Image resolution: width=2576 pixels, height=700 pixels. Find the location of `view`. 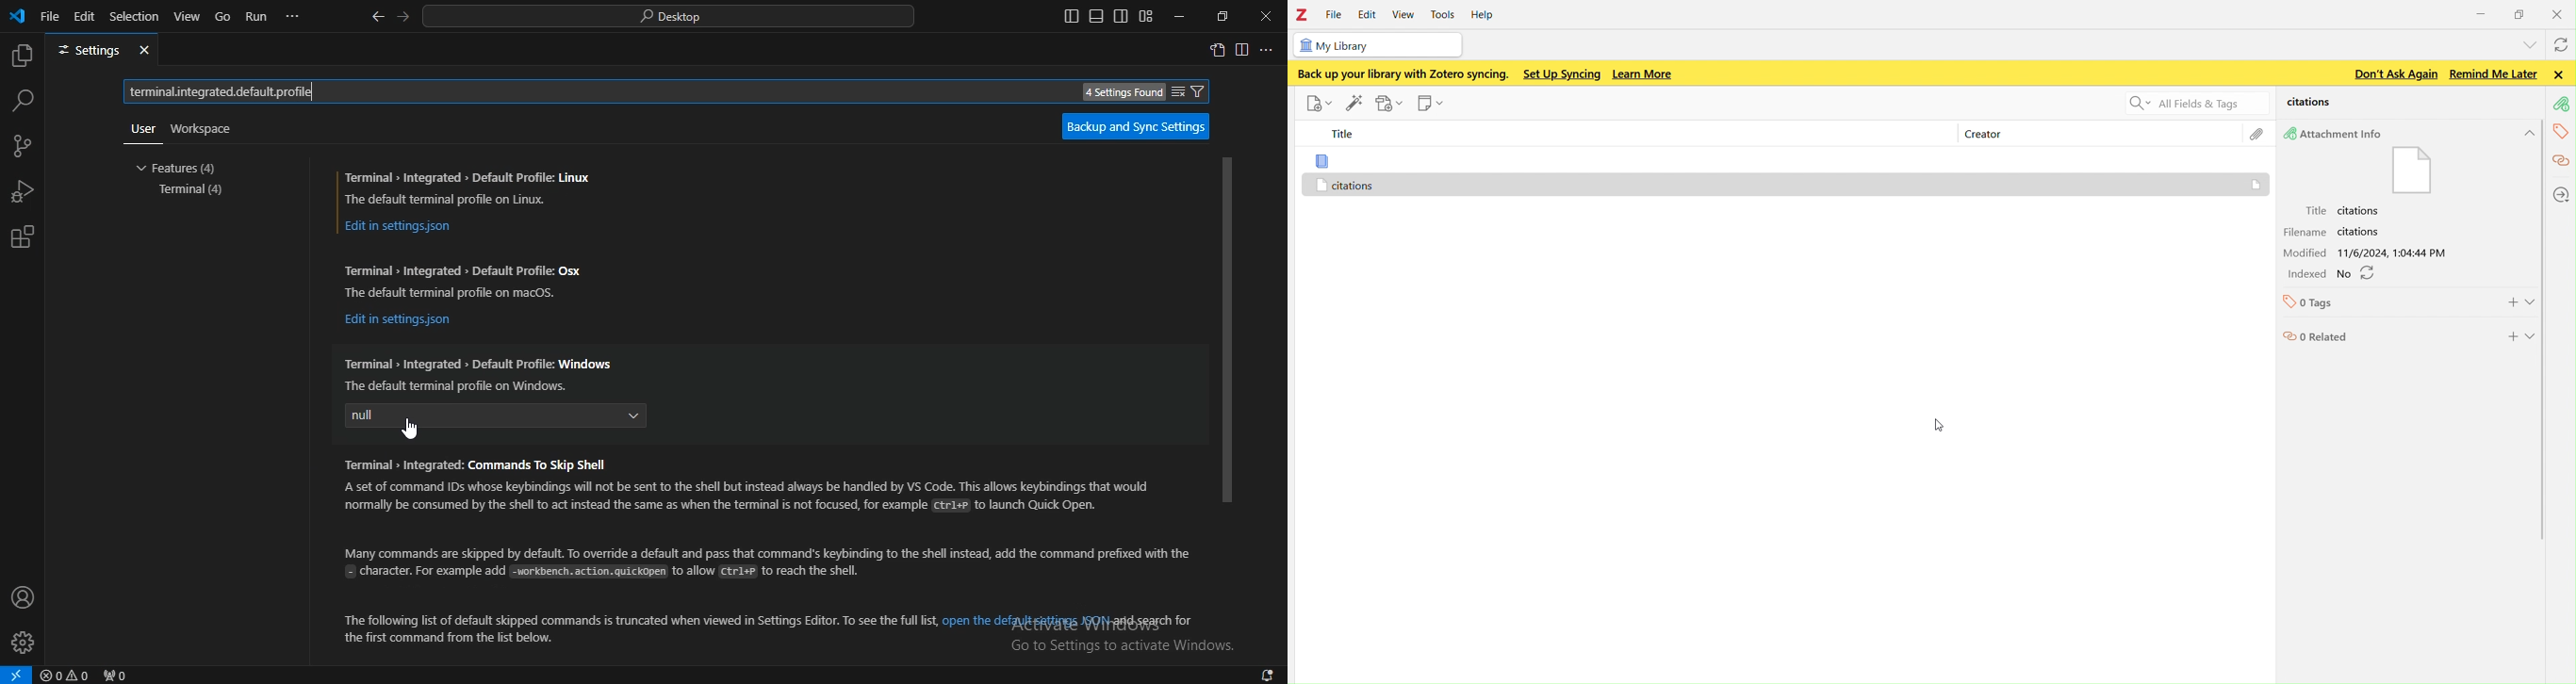

view is located at coordinates (1407, 14).